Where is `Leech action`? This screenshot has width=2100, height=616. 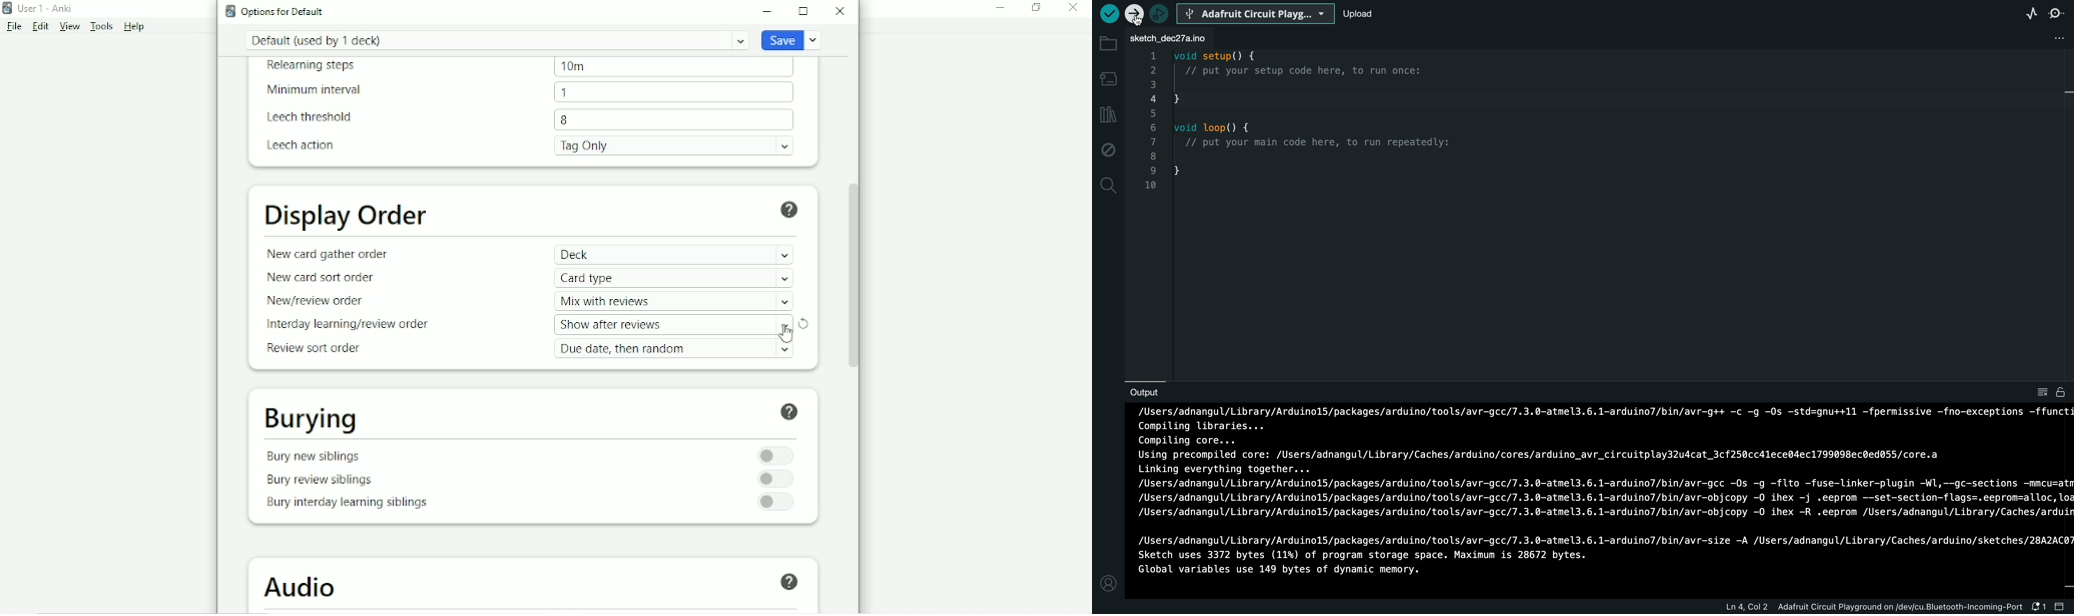
Leech action is located at coordinates (302, 146).